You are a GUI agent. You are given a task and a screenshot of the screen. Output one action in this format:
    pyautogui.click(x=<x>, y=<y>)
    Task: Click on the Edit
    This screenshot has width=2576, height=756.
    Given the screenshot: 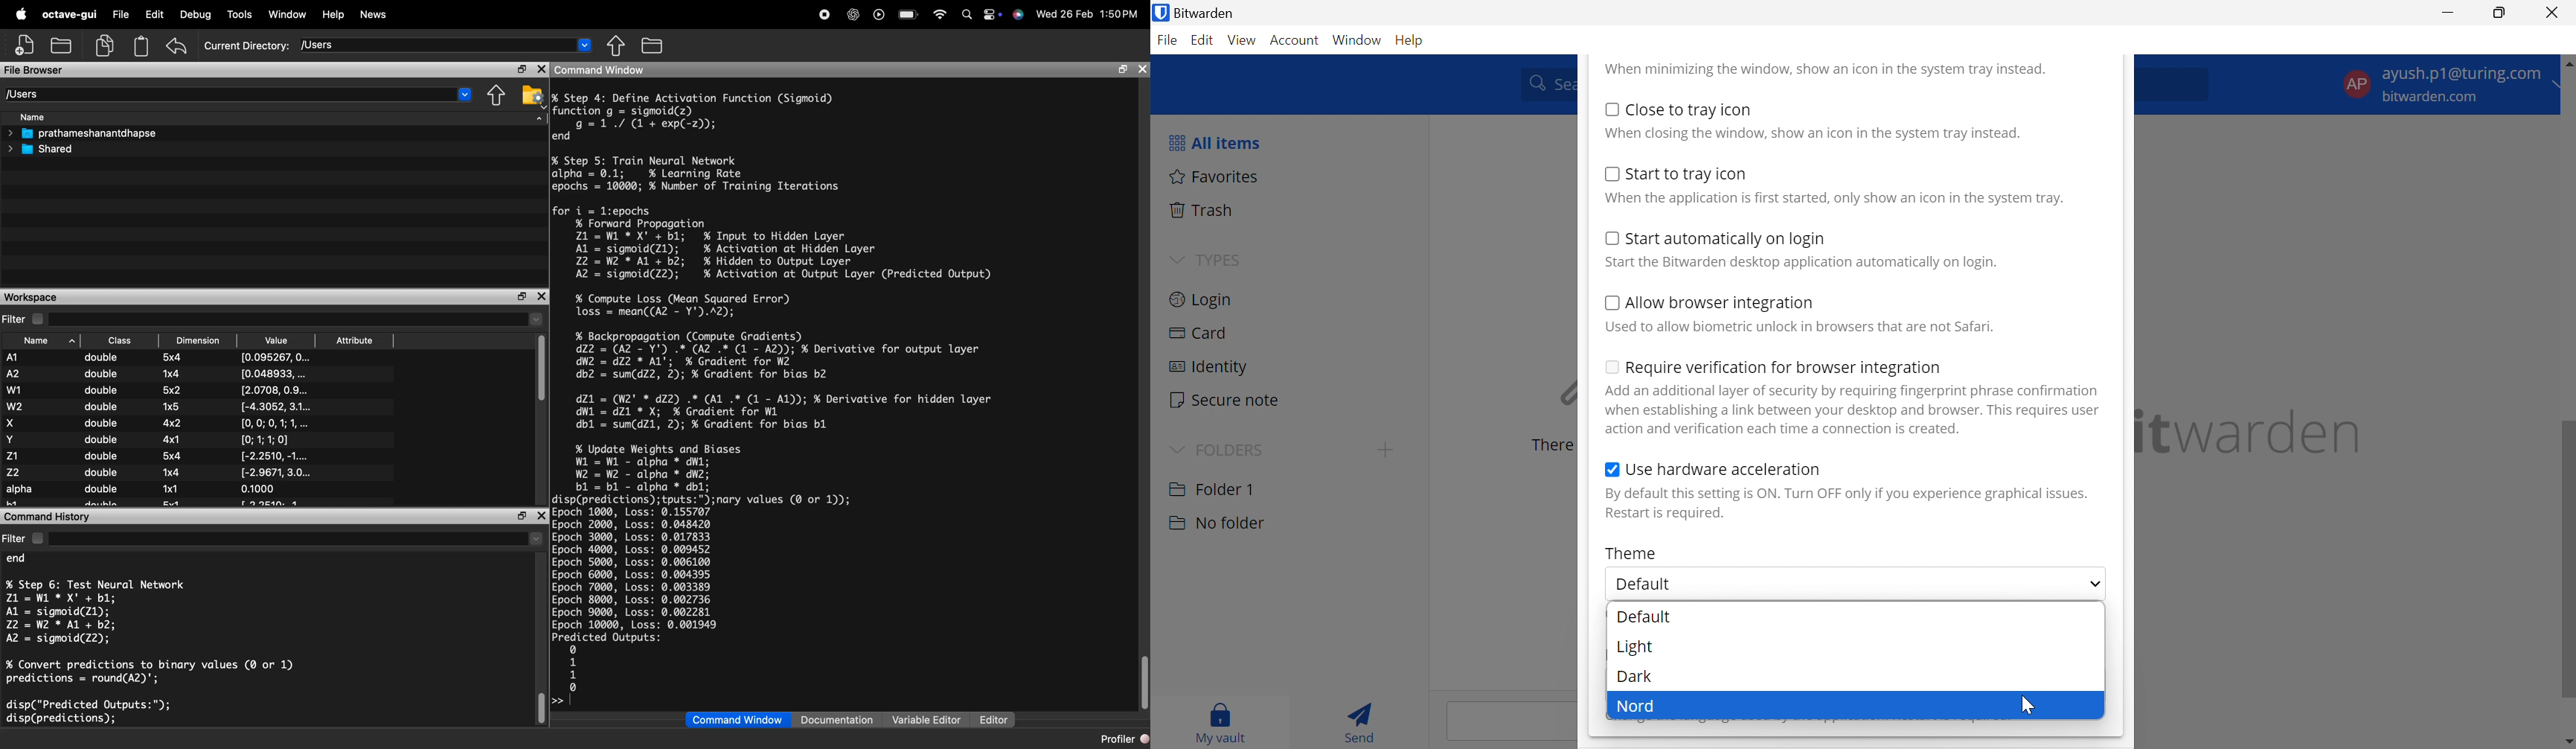 What is the action you would take?
    pyautogui.click(x=1203, y=42)
    